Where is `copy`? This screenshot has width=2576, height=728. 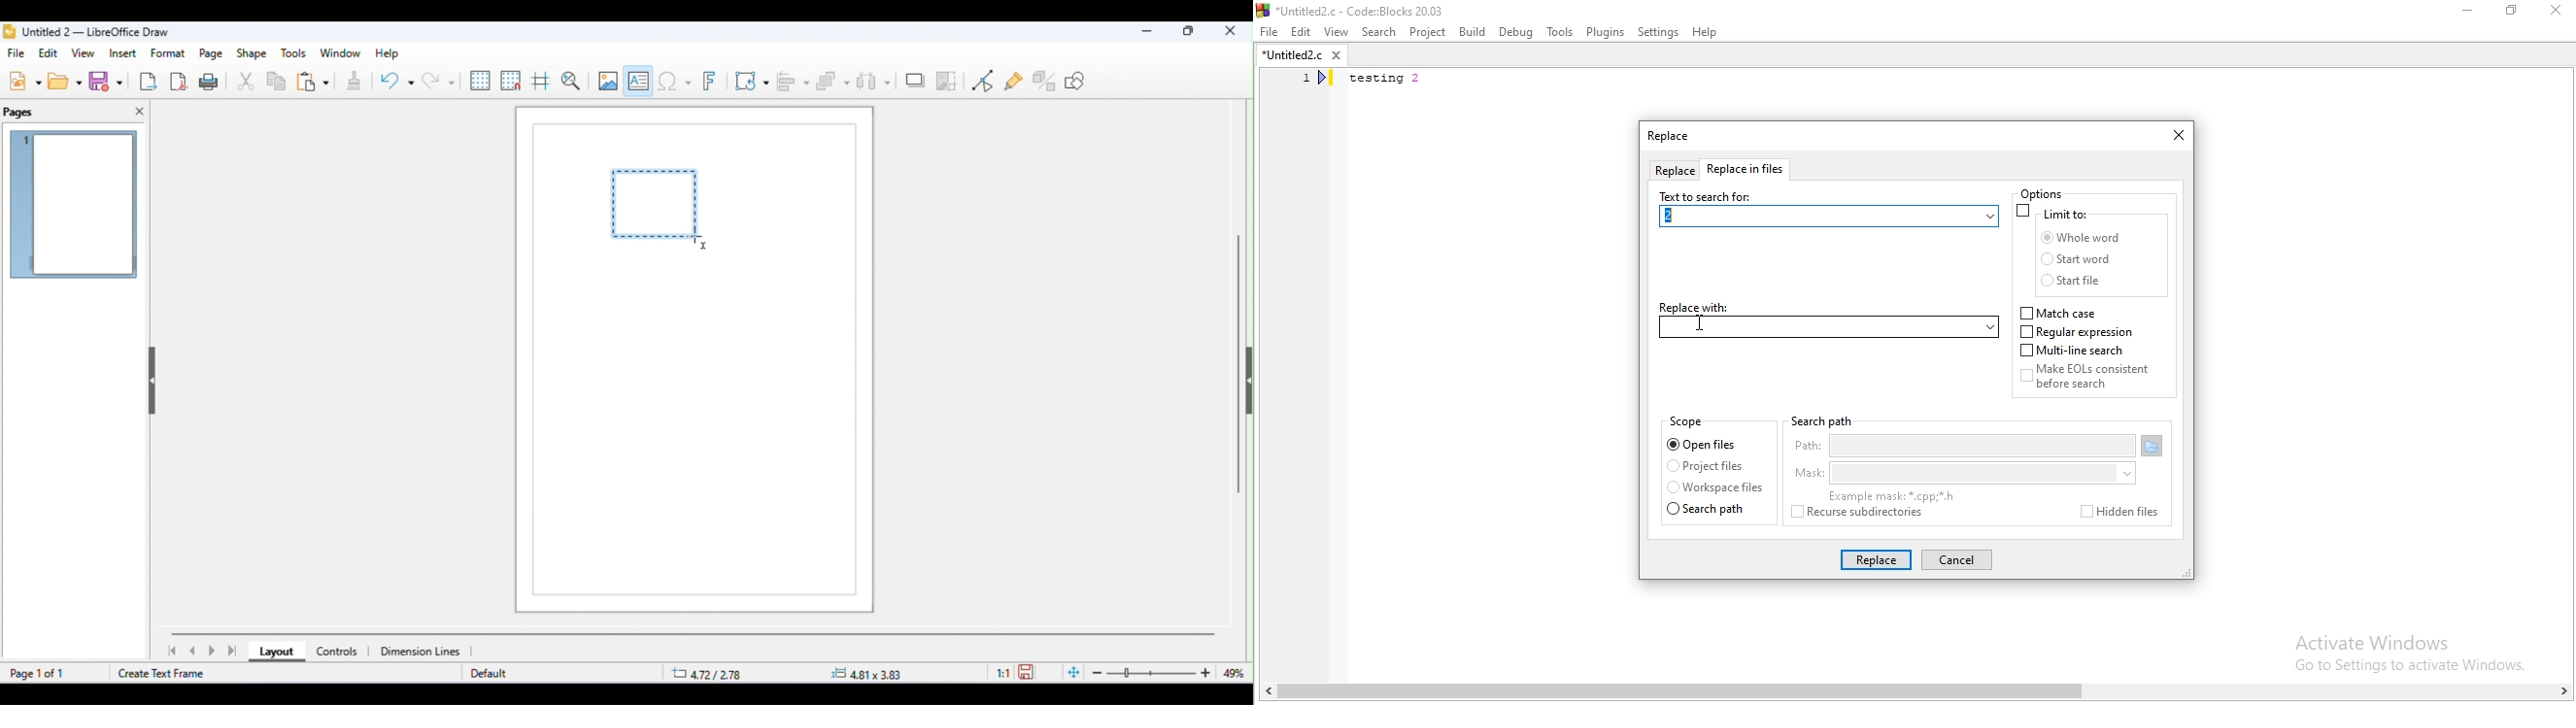 copy is located at coordinates (277, 83).